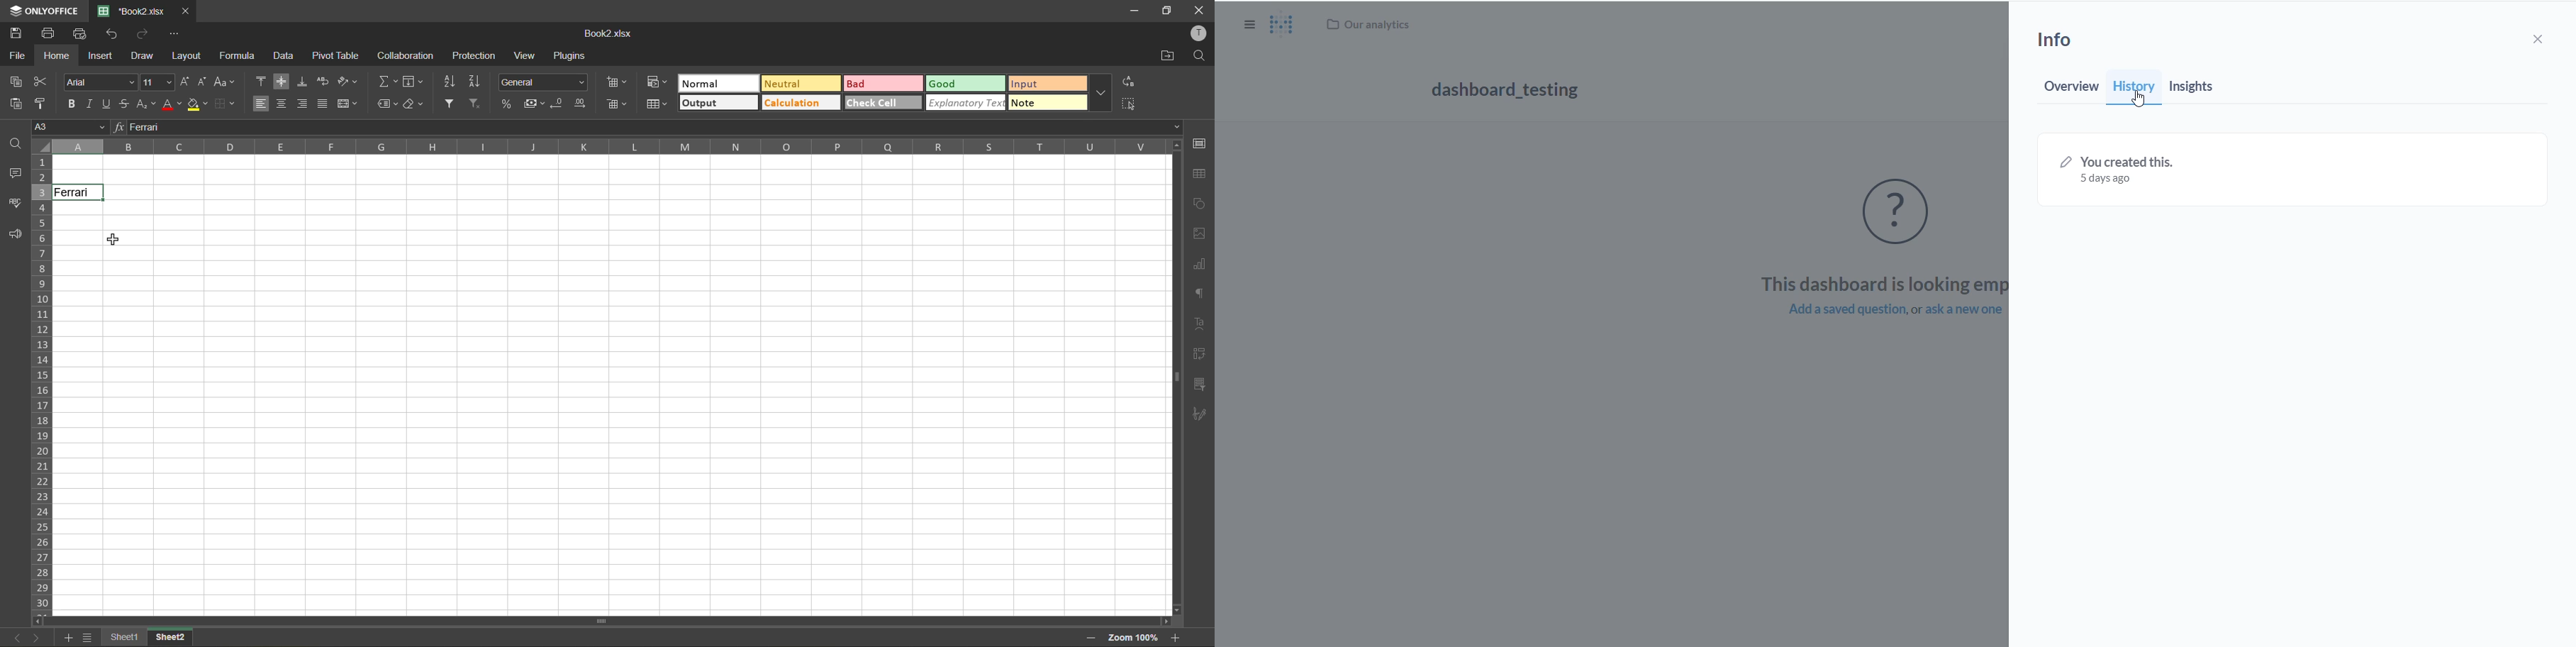 The height and width of the screenshot is (672, 2576). What do you see at coordinates (225, 105) in the screenshot?
I see `borders` at bounding box center [225, 105].